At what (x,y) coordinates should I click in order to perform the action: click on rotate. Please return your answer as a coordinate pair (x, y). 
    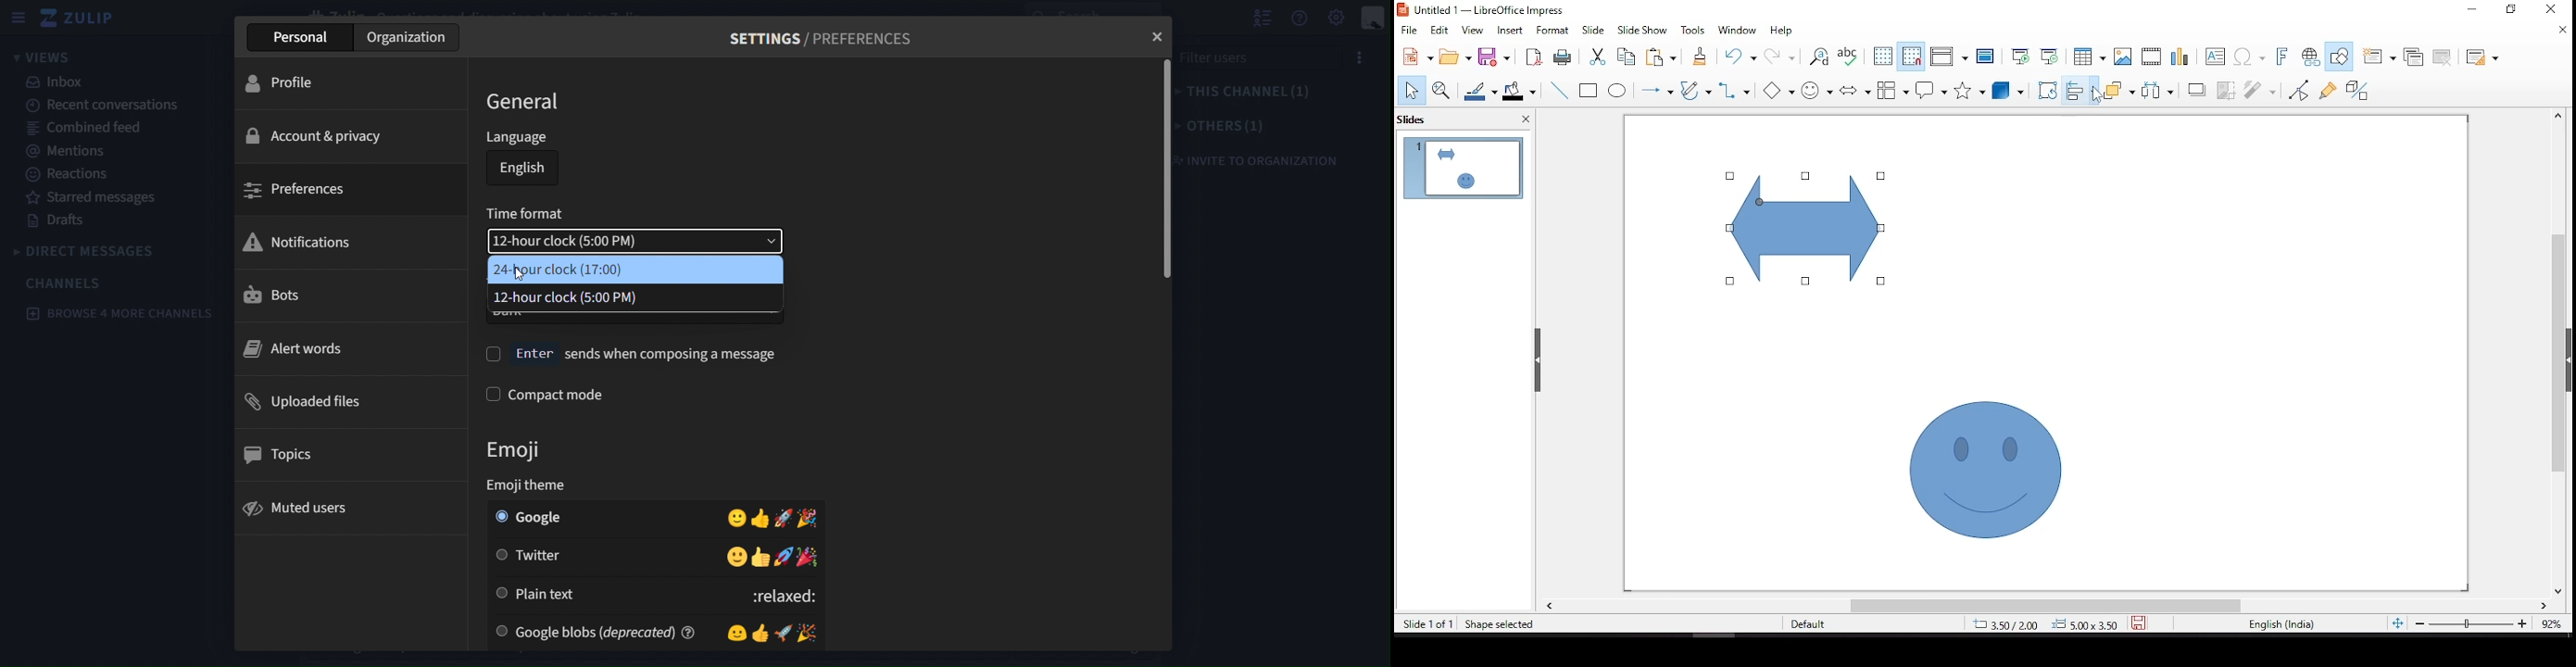
    Looking at the image, I should click on (2049, 90).